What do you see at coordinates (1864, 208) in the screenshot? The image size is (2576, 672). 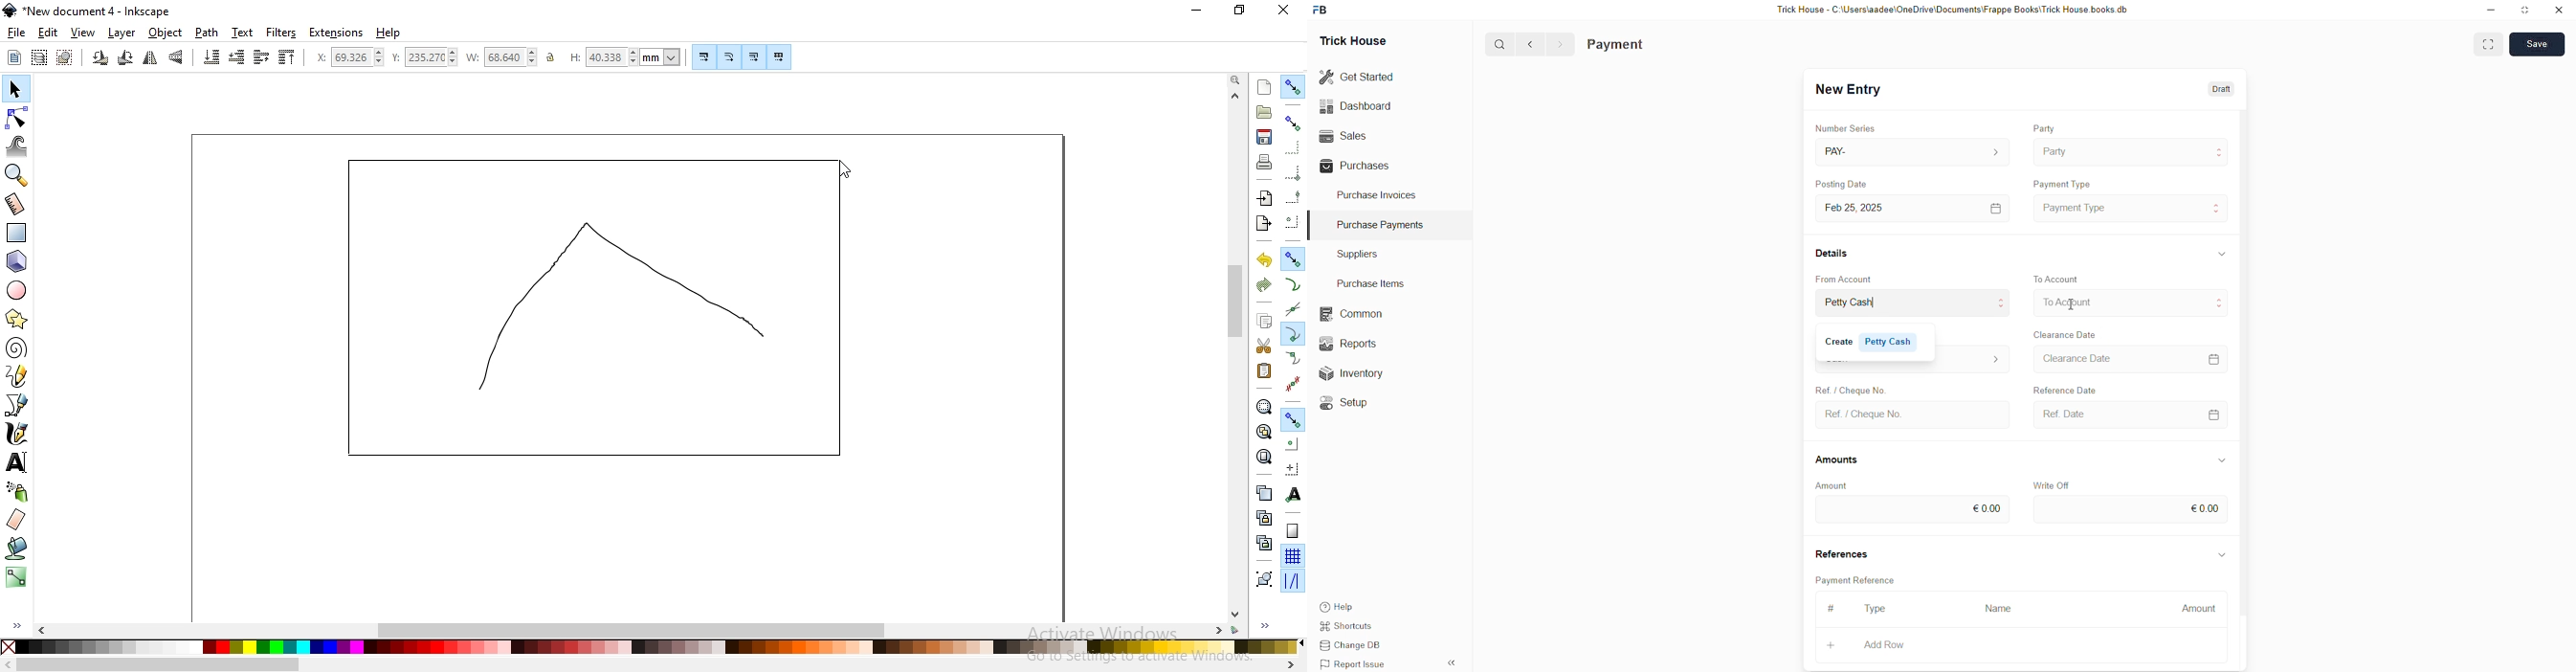 I see `Feb 25, 2025` at bounding box center [1864, 208].